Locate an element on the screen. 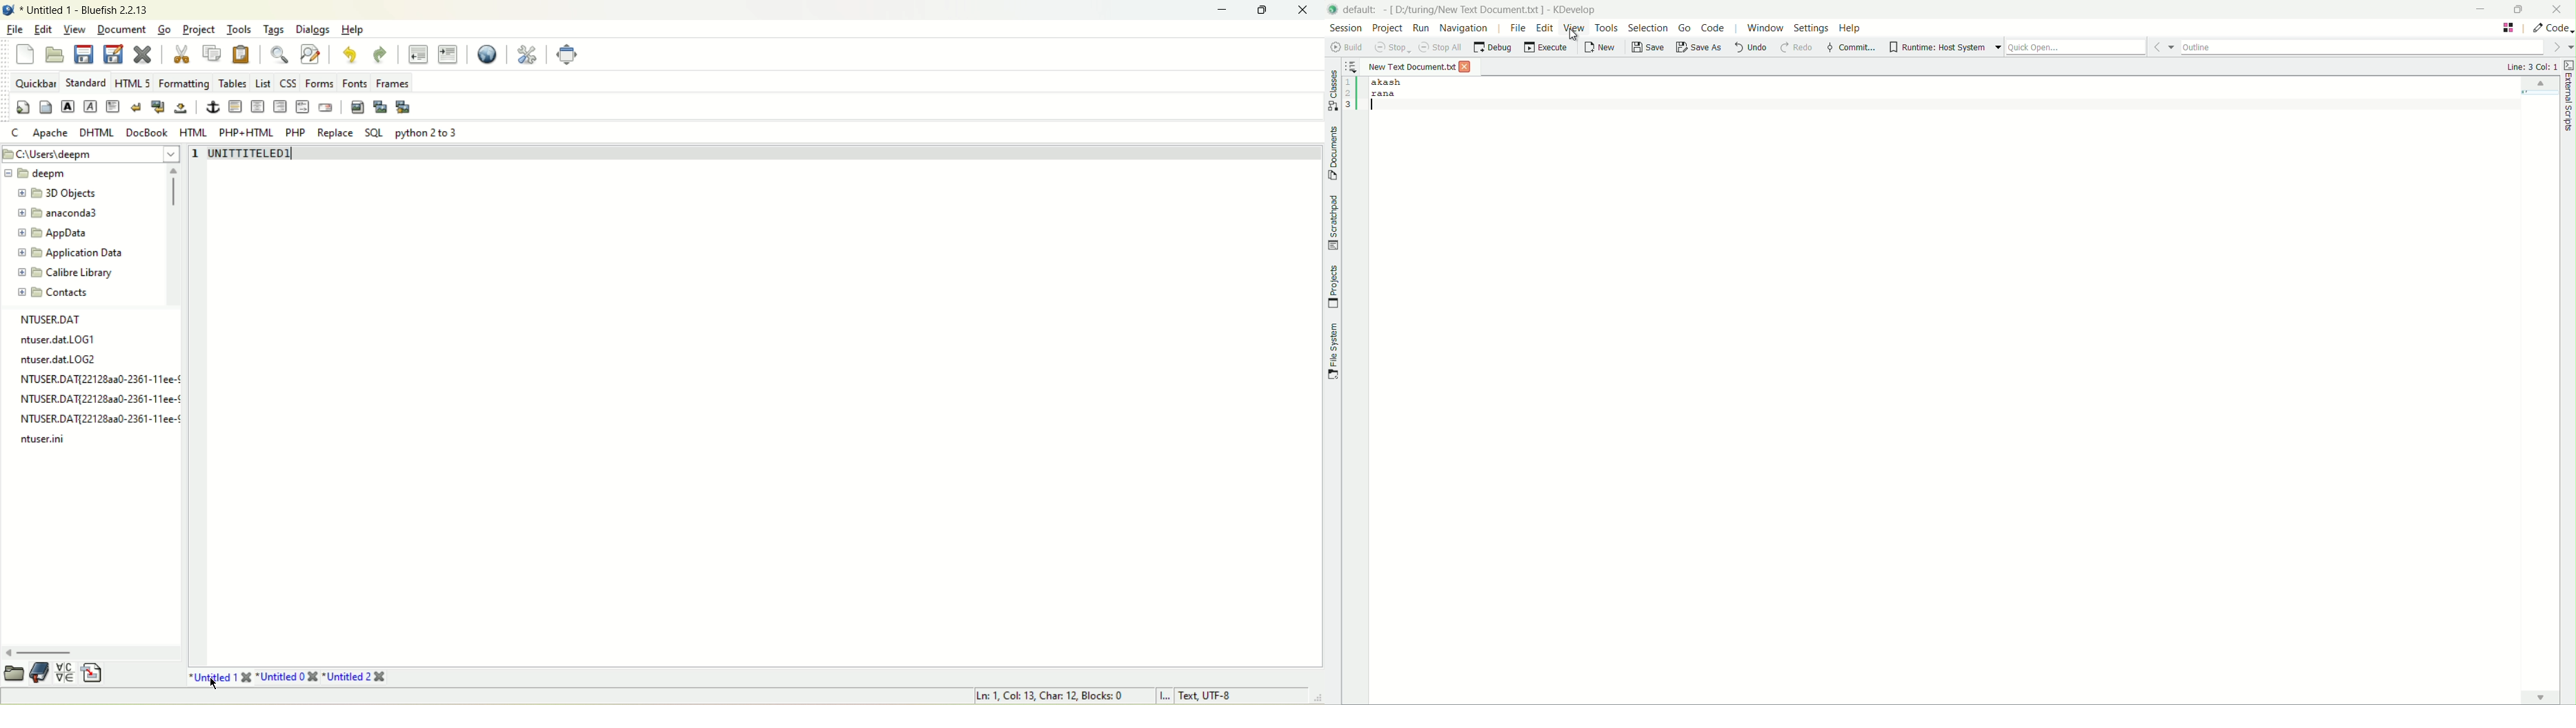 The image size is (2576, 728). Untitled 1 is located at coordinates (250, 157).